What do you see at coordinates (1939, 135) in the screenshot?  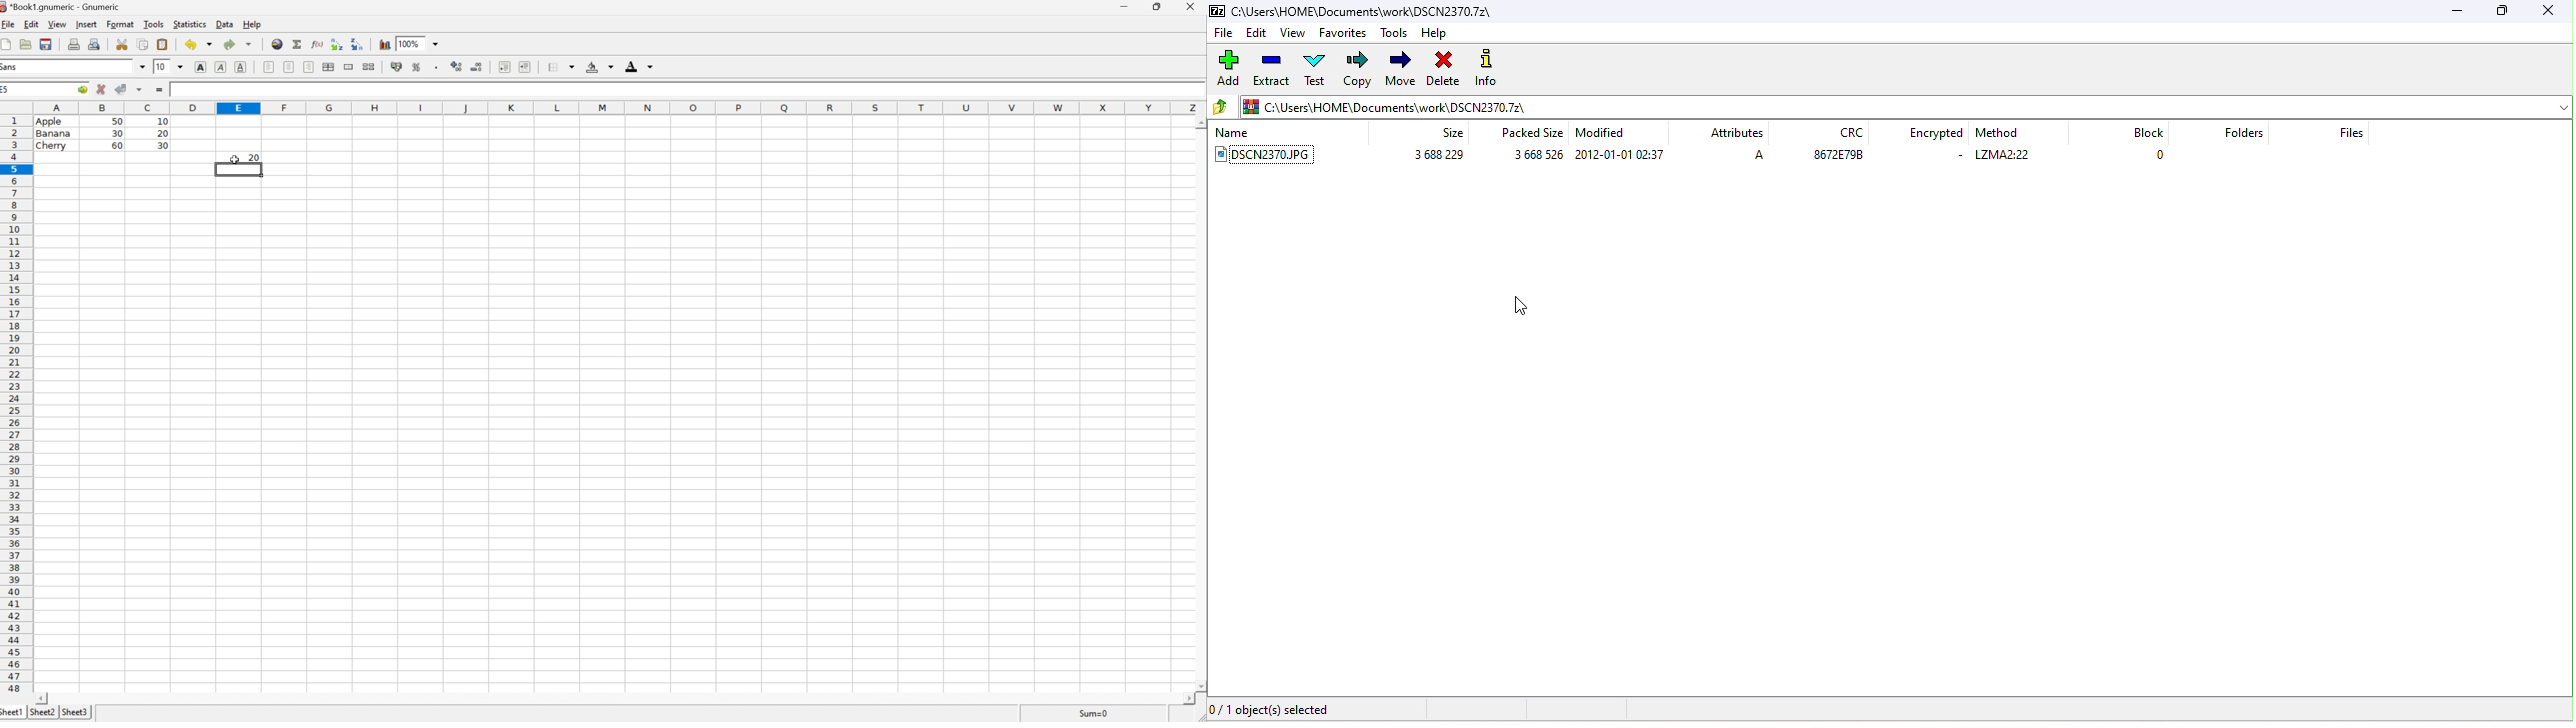 I see `encrypted` at bounding box center [1939, 135].